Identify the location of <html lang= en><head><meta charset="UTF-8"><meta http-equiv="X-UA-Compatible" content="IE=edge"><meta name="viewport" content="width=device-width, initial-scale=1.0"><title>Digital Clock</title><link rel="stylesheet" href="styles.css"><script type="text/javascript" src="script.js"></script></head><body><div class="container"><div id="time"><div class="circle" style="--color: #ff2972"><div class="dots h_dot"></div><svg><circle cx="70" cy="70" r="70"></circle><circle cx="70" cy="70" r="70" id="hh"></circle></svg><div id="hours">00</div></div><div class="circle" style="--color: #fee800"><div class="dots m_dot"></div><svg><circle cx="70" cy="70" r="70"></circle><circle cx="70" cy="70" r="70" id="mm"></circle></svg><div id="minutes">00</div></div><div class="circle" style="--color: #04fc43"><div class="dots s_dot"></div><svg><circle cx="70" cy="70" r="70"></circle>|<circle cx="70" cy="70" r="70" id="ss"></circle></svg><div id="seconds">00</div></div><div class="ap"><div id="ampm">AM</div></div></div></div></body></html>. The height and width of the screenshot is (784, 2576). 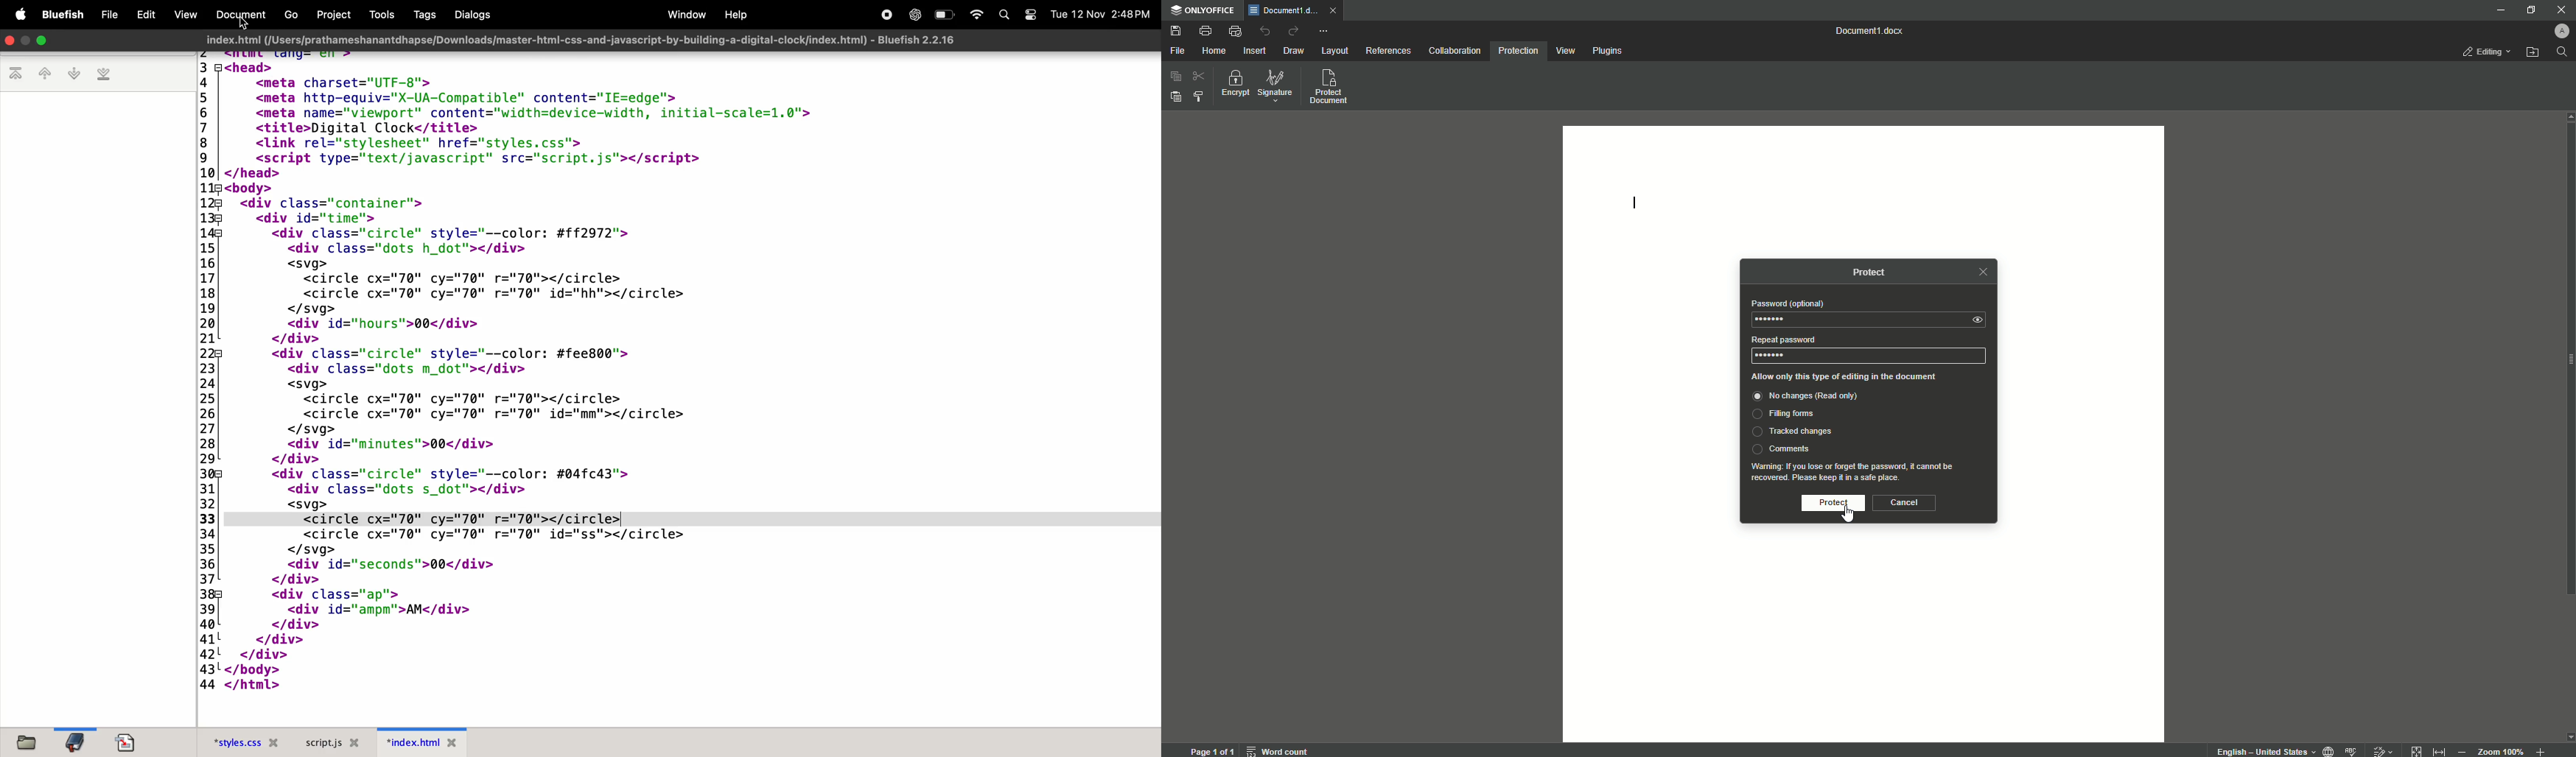
(675, 383).